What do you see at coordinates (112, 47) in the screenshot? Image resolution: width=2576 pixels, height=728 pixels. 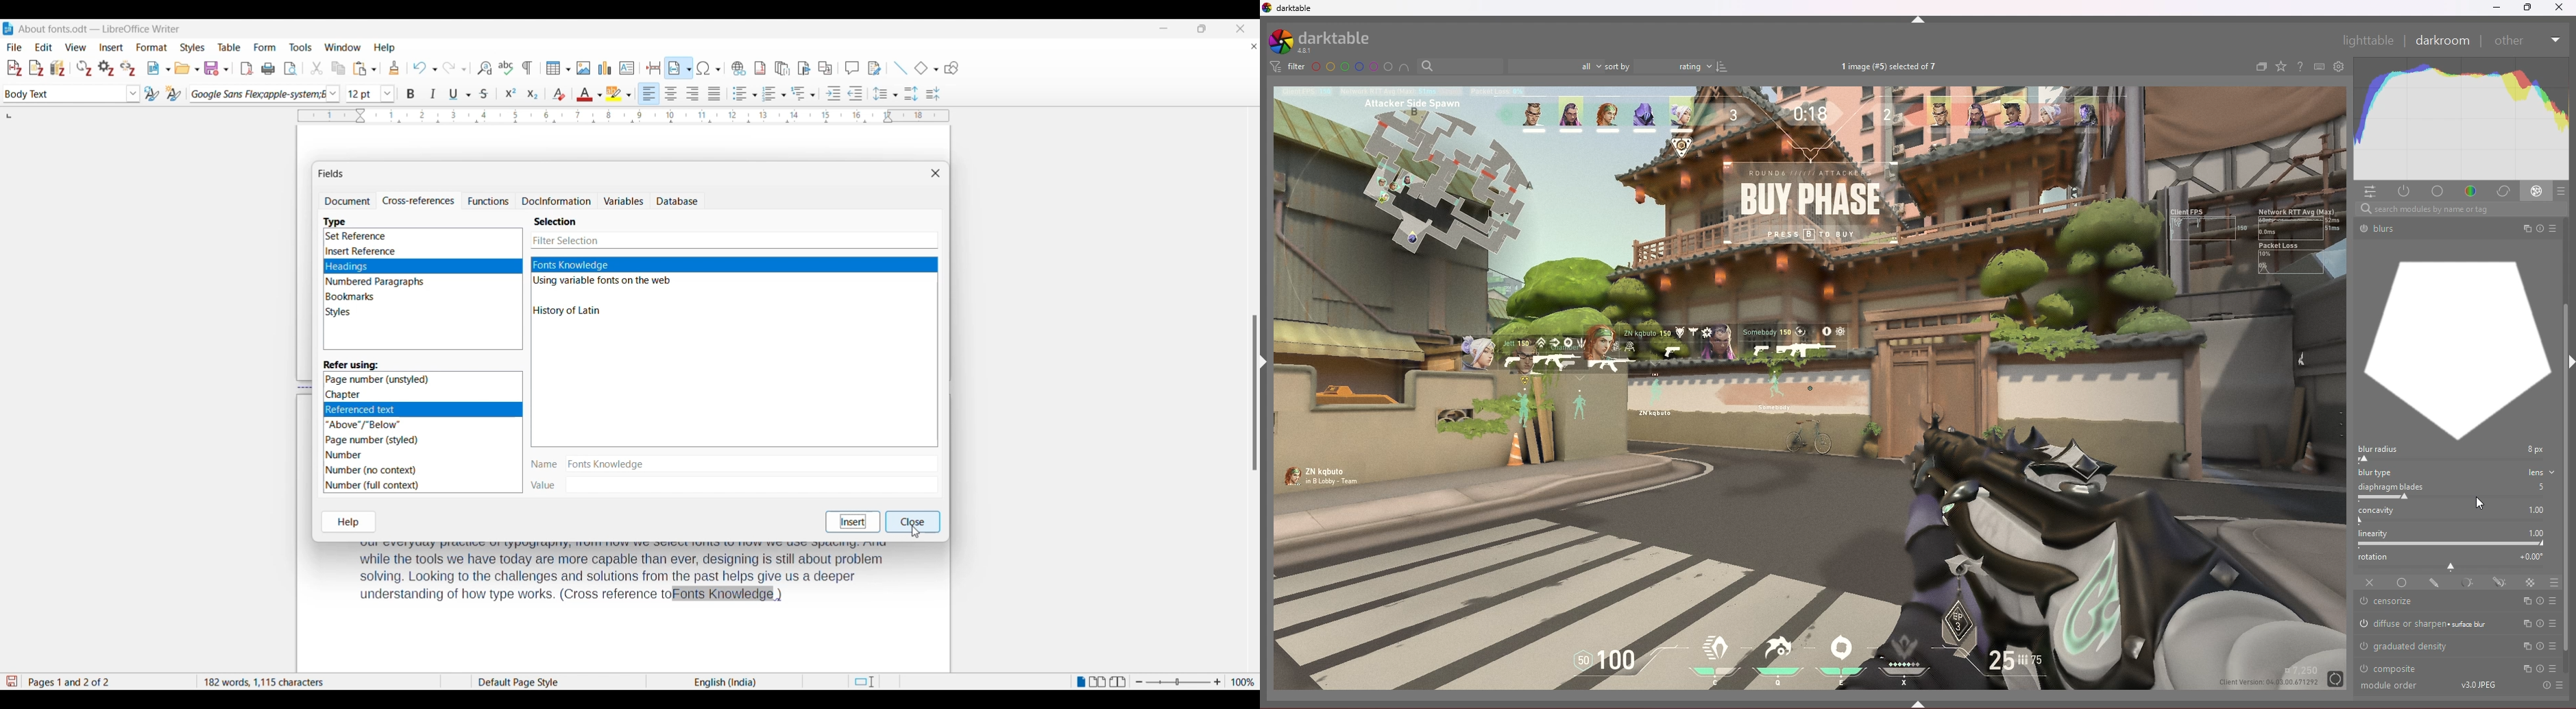 I see `Insert menu` at bounding box center [112, 47].